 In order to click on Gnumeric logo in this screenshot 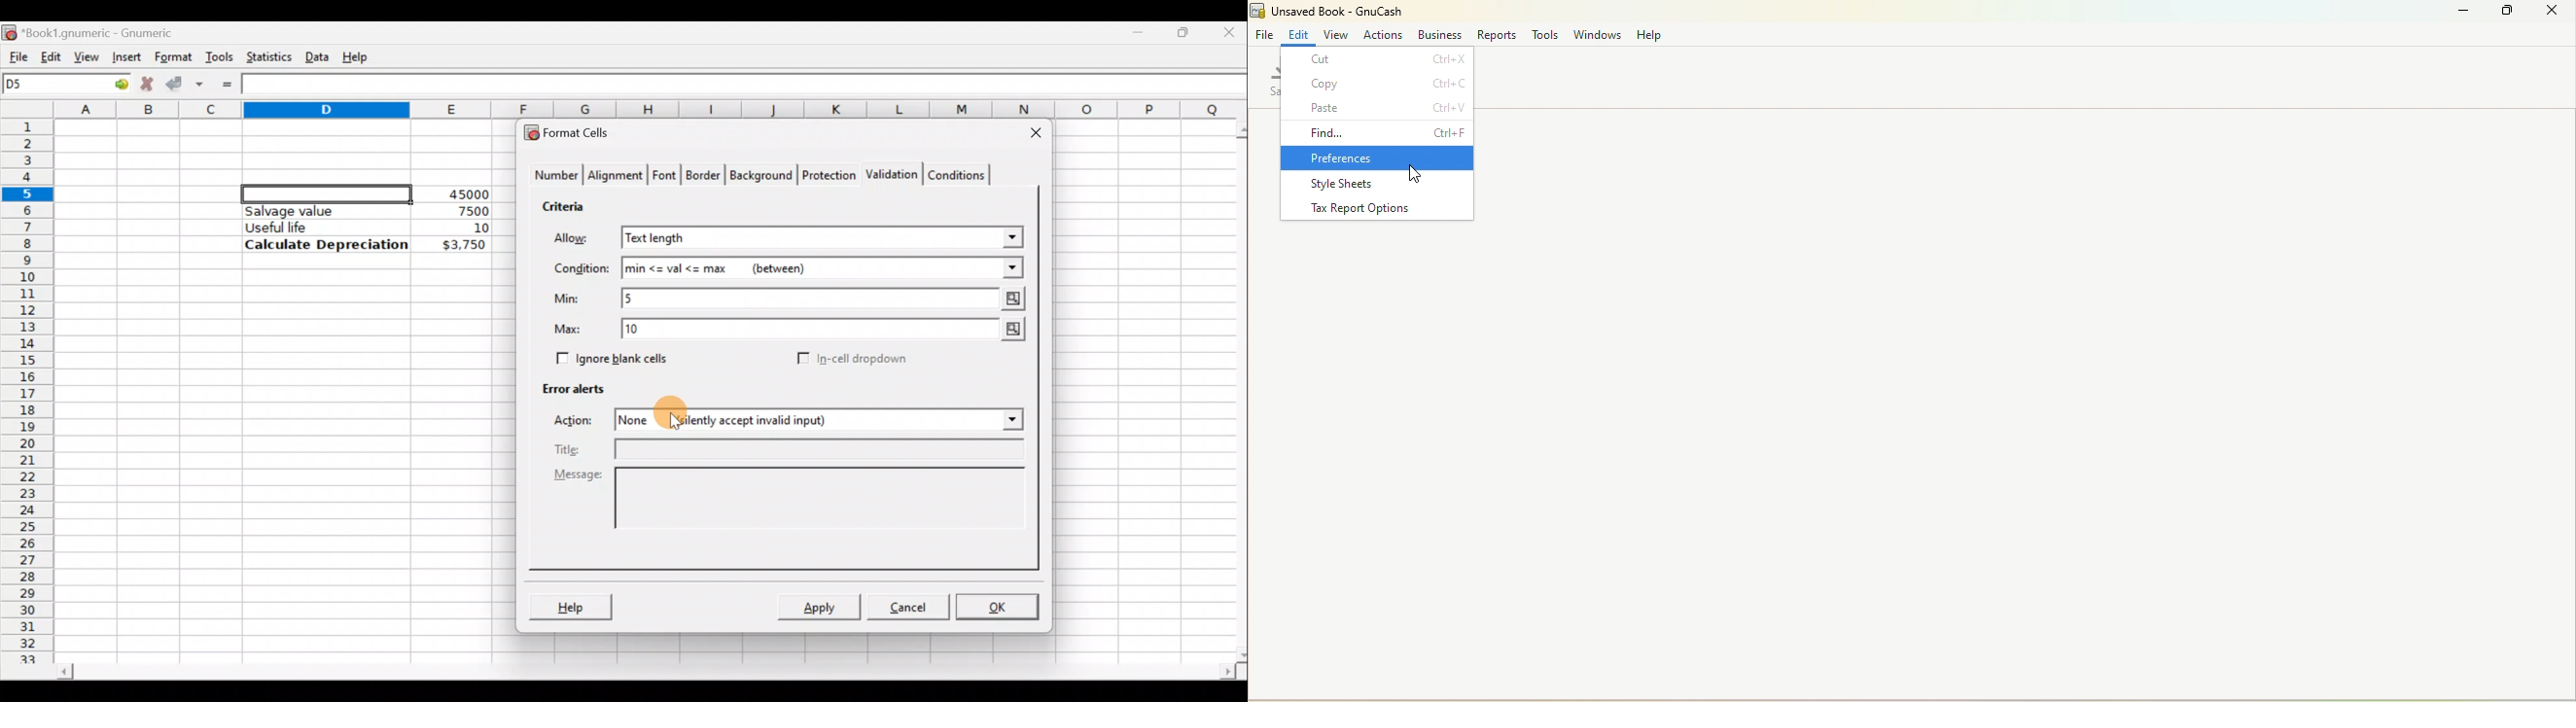, I will do `click(9, 31)`.